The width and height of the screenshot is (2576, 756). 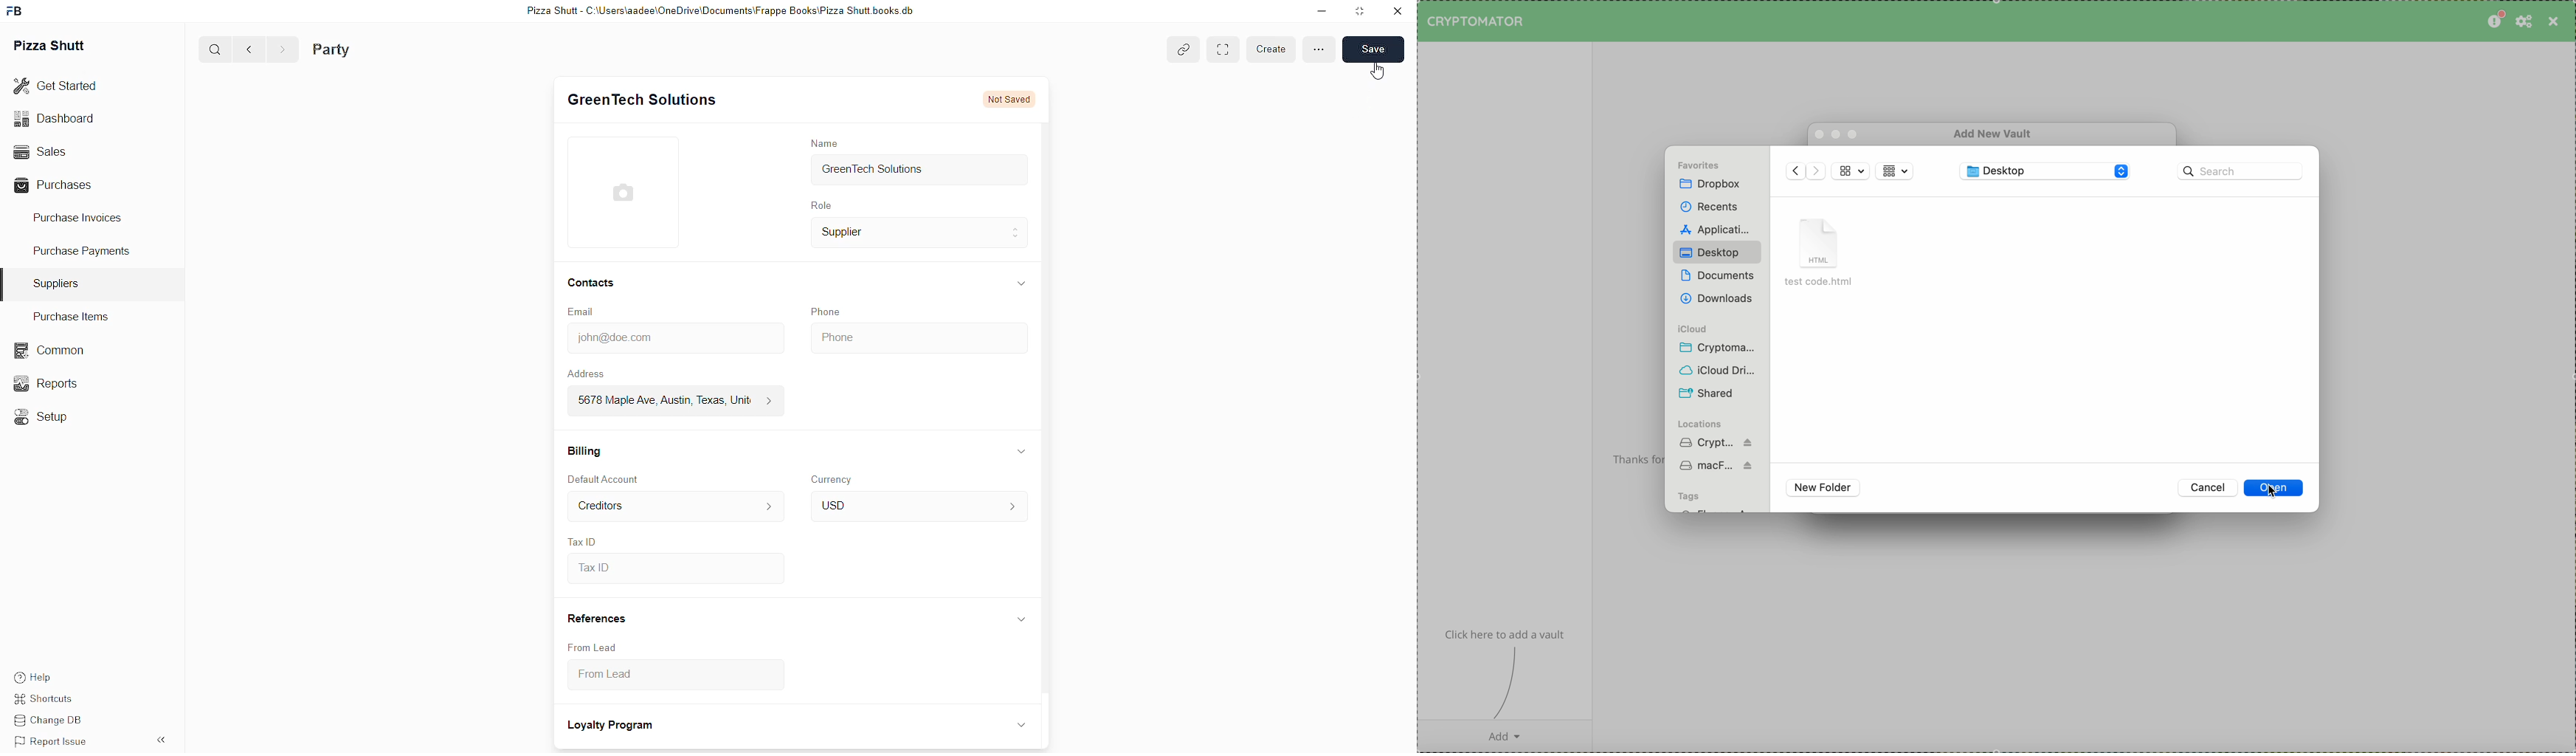 I want to click on hide, so click(x=1020, y=620).